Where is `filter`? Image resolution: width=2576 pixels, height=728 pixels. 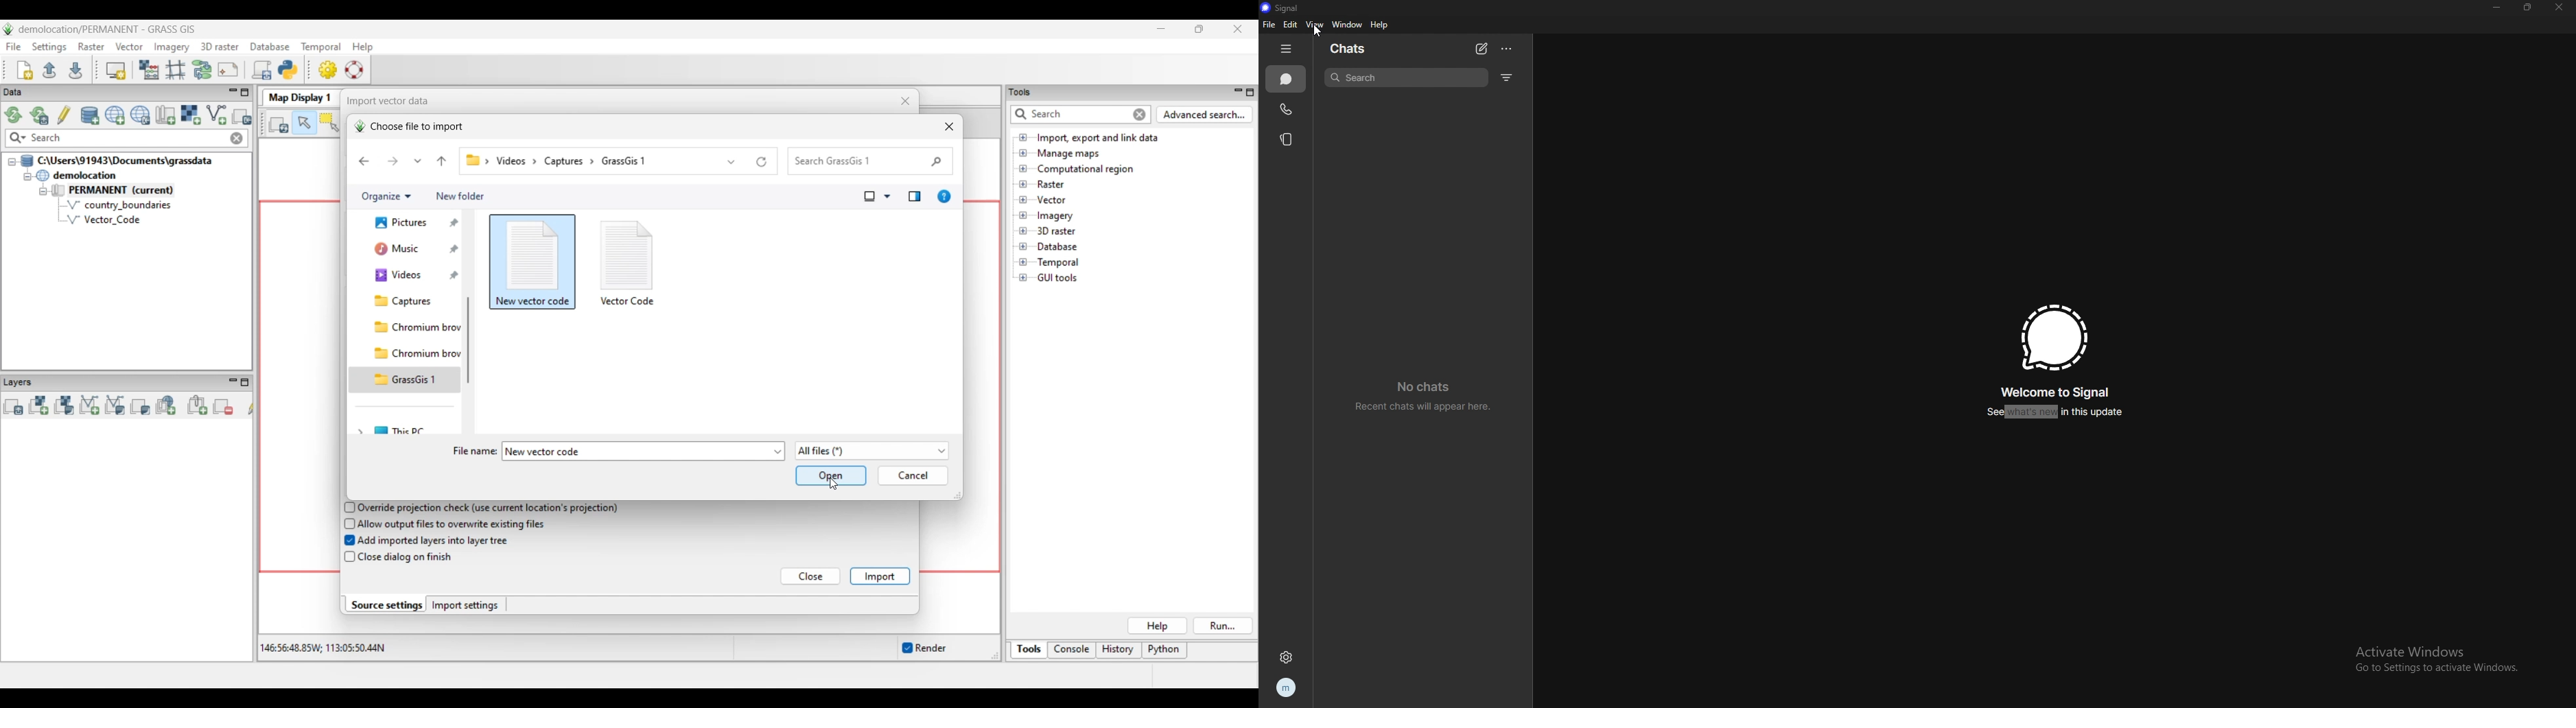 filter is located at coordinates (1508, 77).